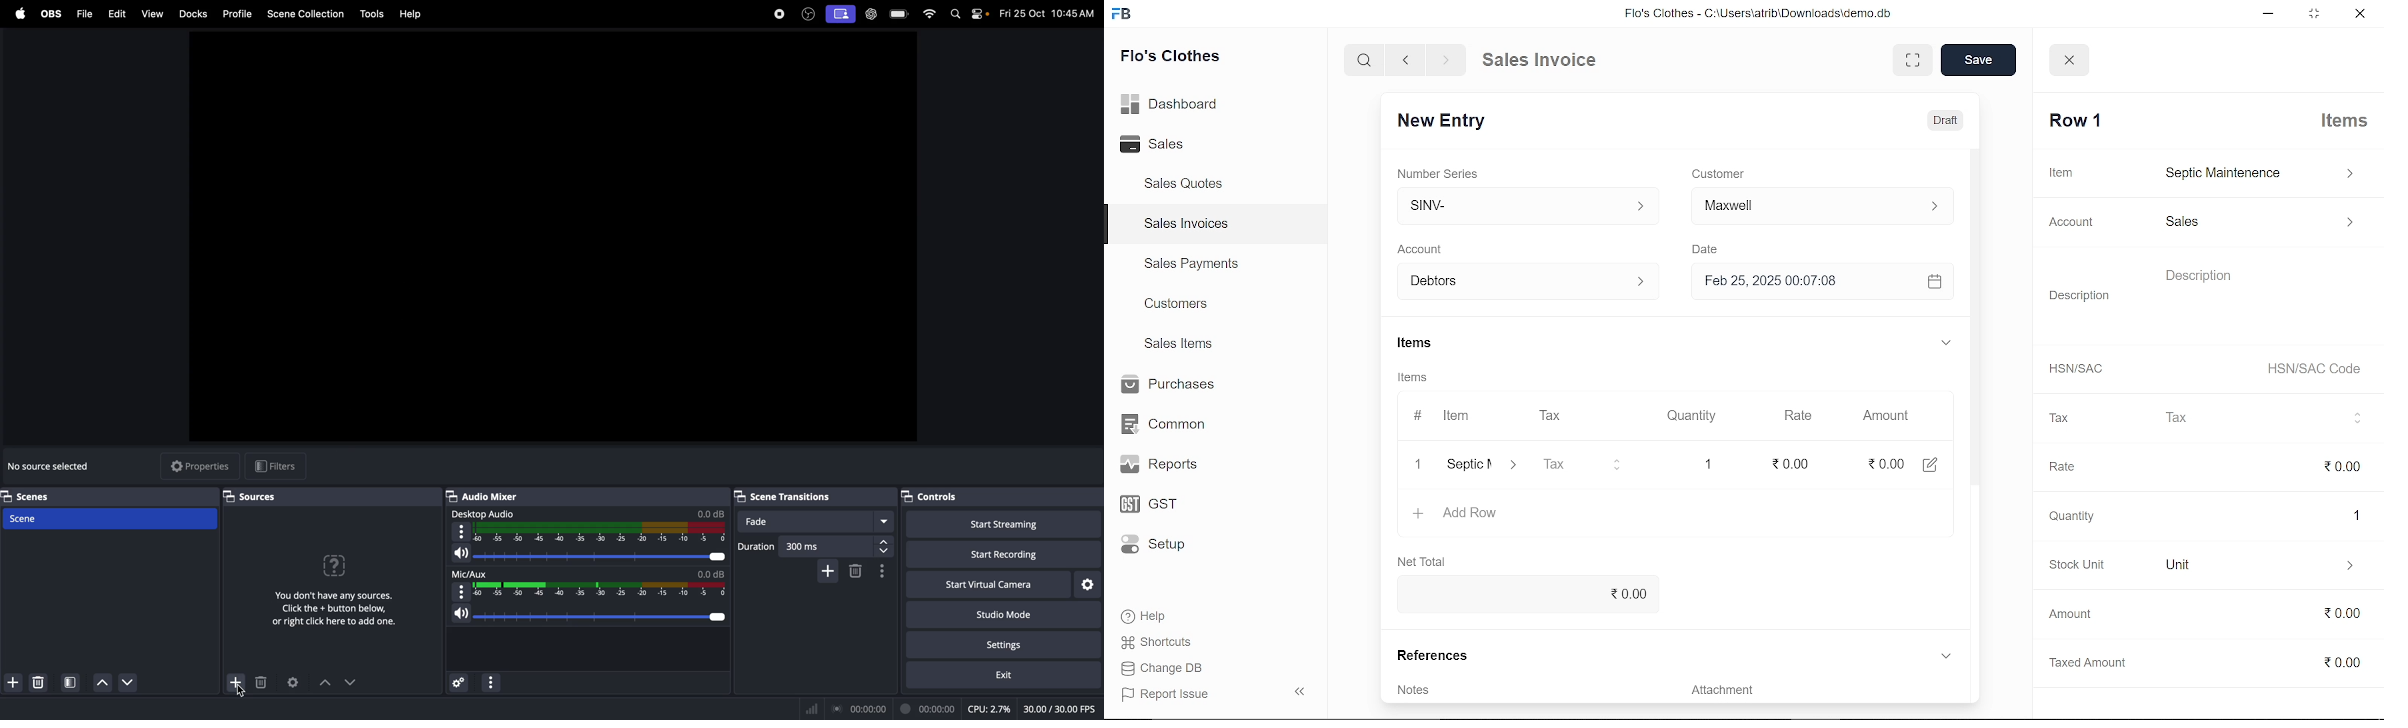 This screenshot has height=728, width=2408. I want to click on speaker level, so click(591, 609).